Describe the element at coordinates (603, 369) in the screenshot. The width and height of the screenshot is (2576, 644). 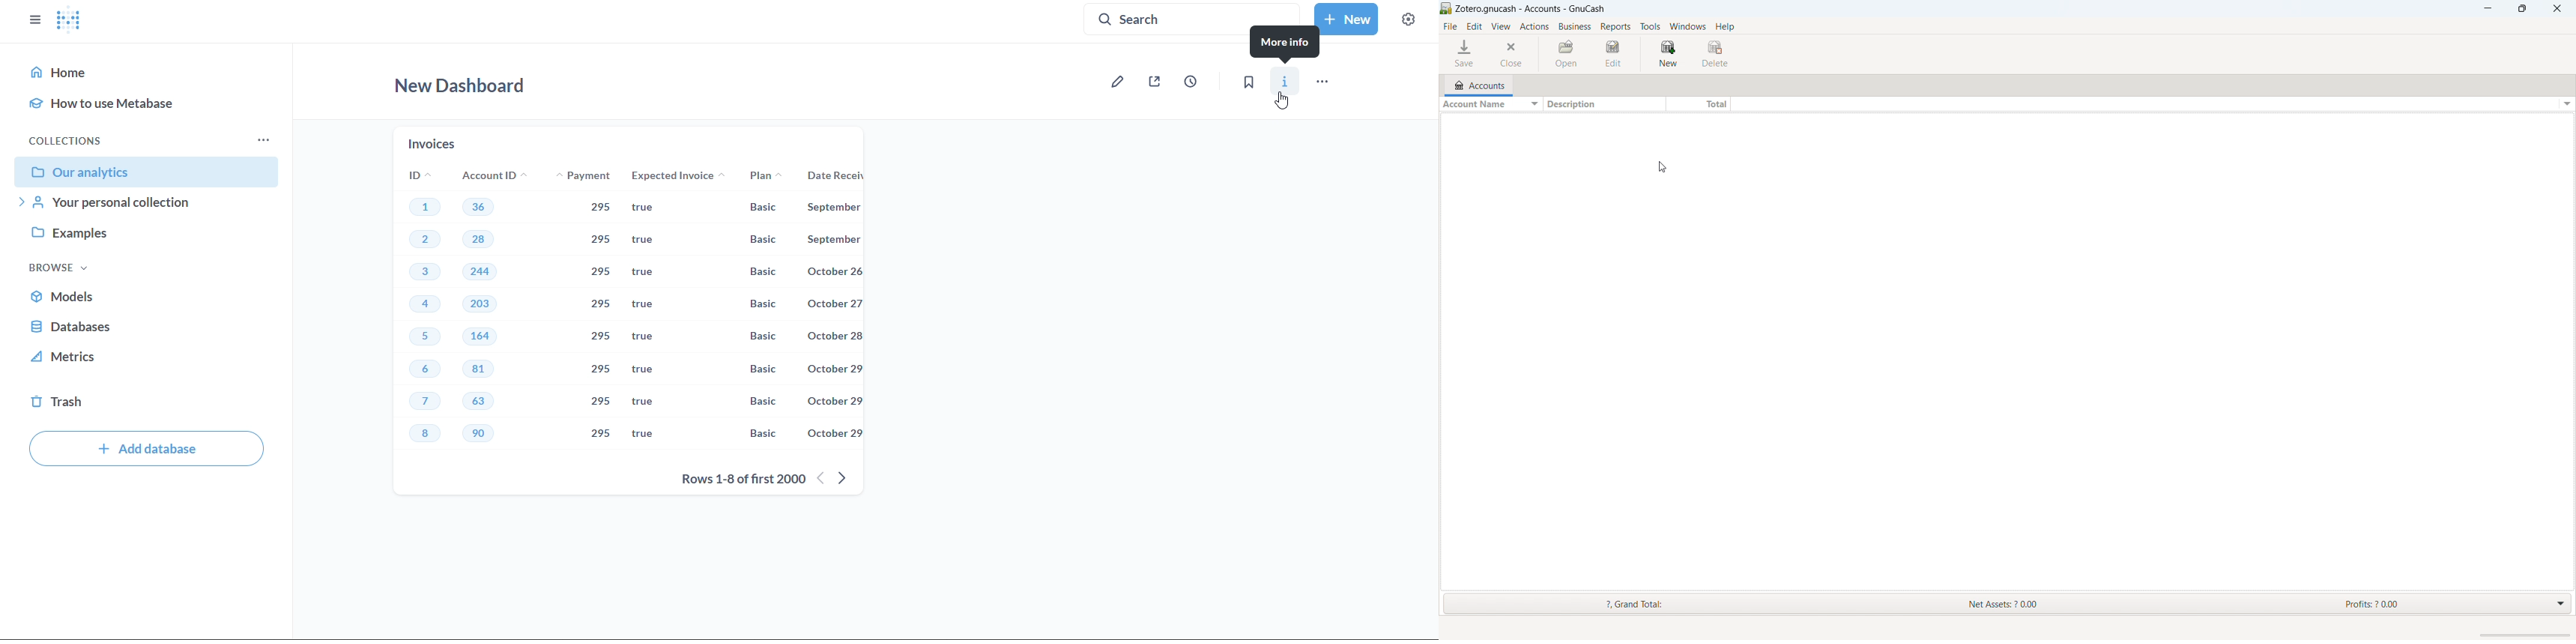
I see `295` at that location.